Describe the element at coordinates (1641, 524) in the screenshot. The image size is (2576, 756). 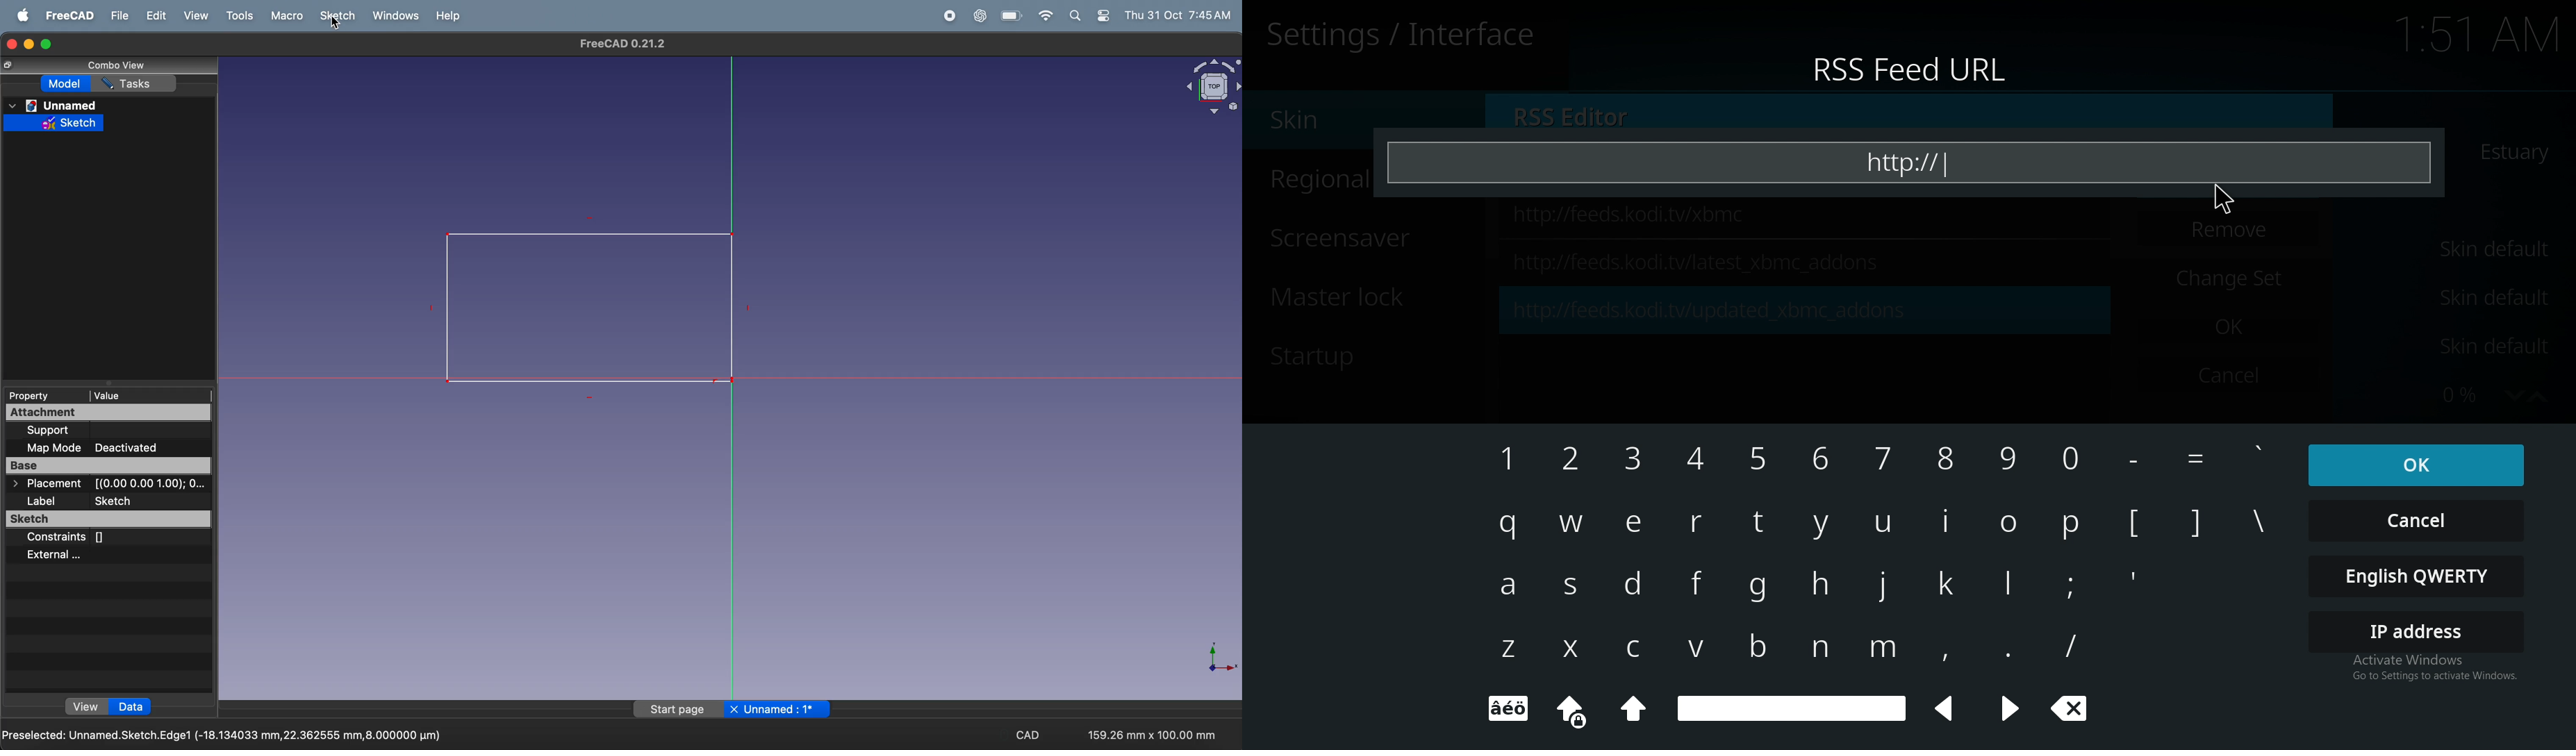
I see `e` at that location.